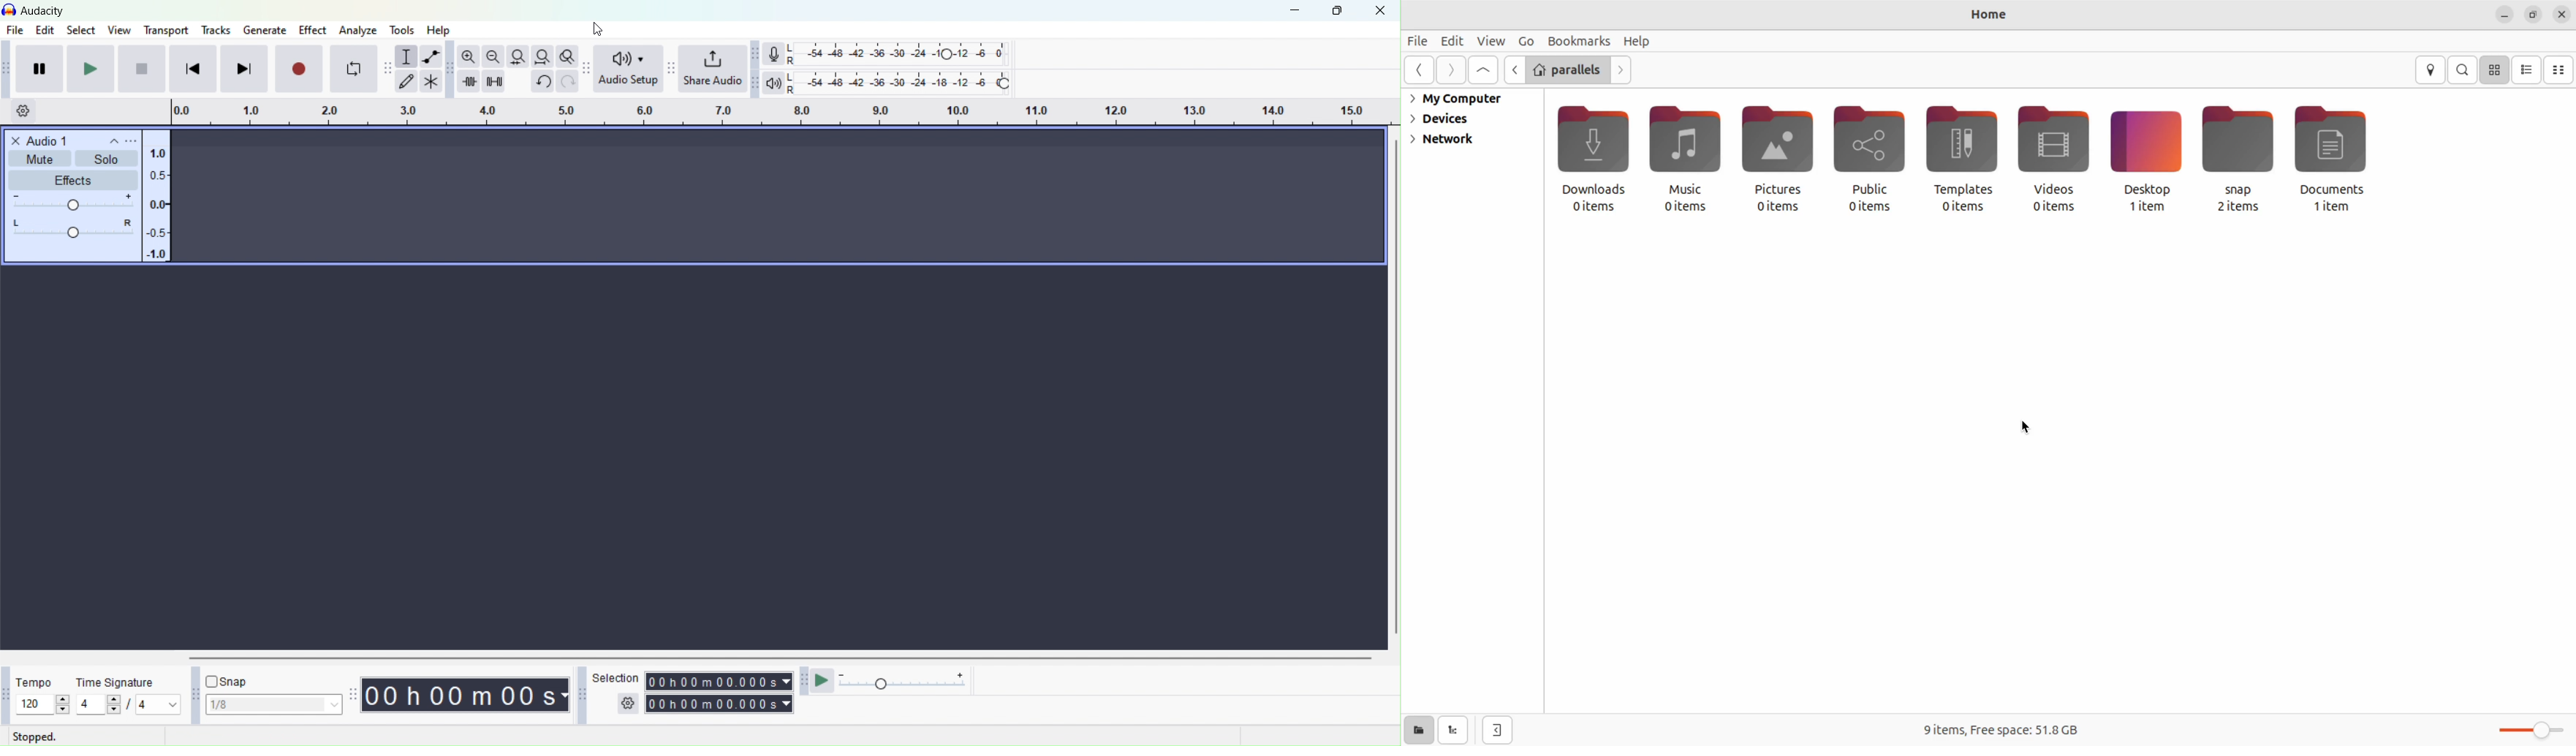 The image size is (2576, 756). What do you see at coordinates (629, 69) in the screenshot?
I see `Audio setup` at bounding box center [629, 69].